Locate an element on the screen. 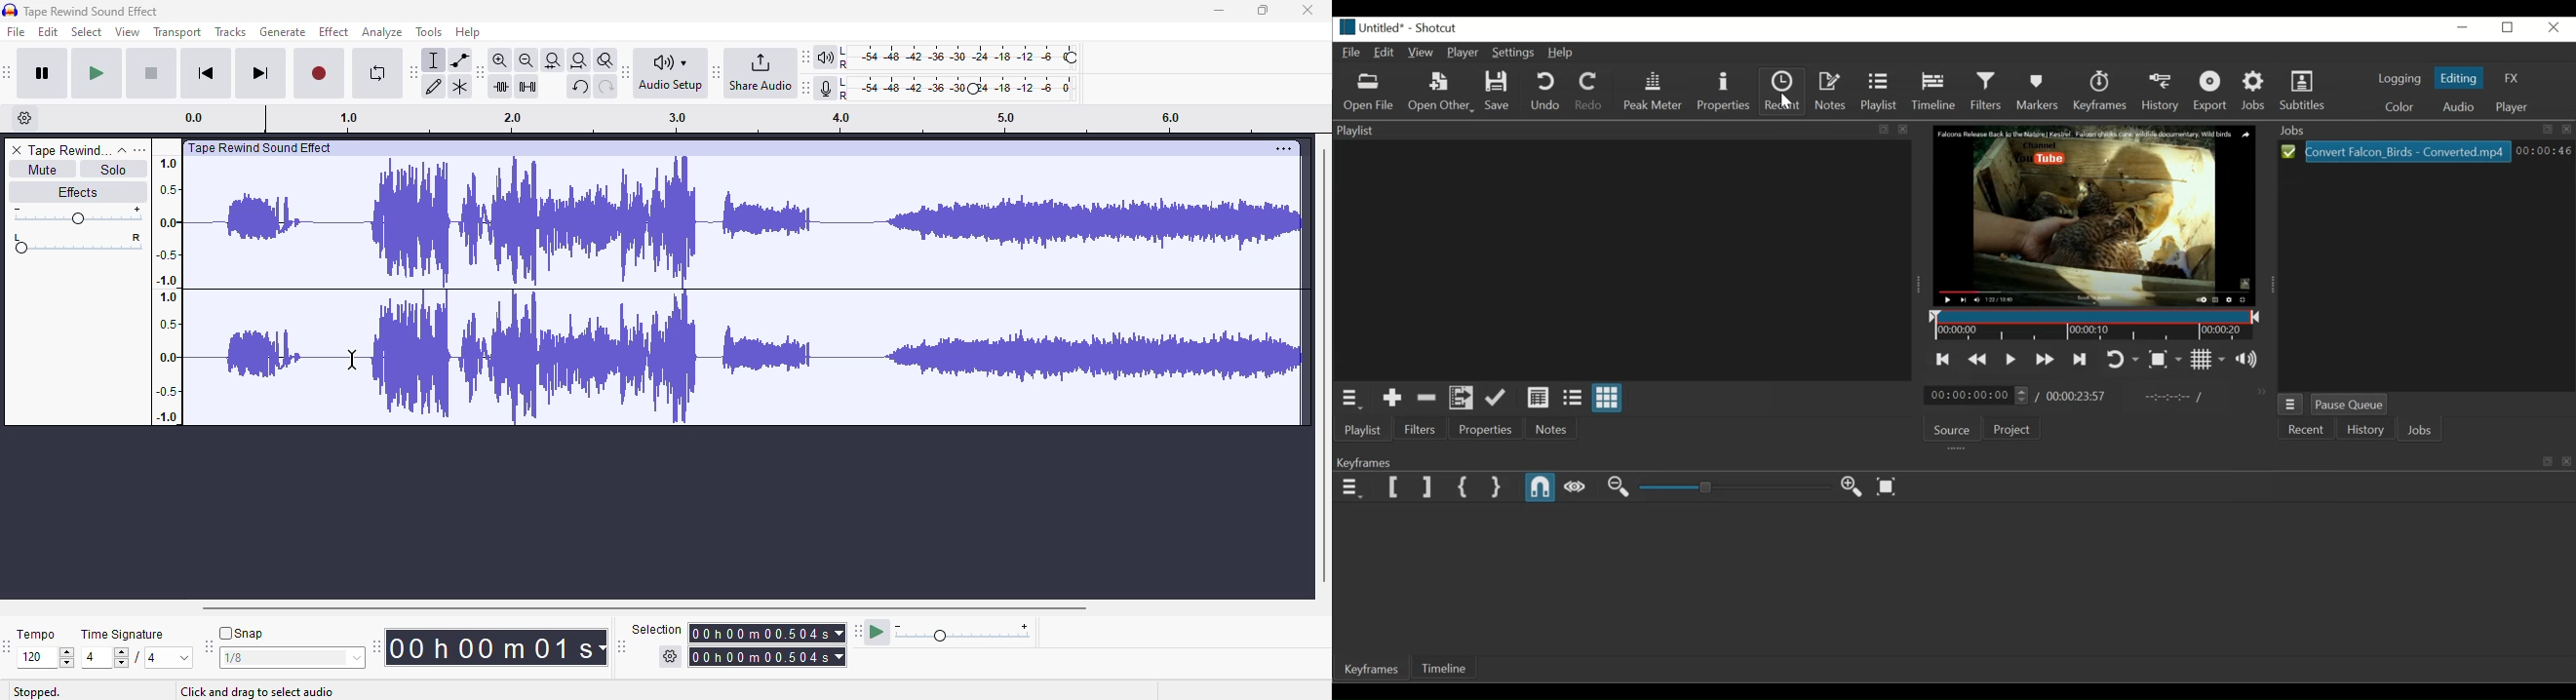 This screenshot has width=2576, height=700. Open File is located at coordinates (1369, 93).